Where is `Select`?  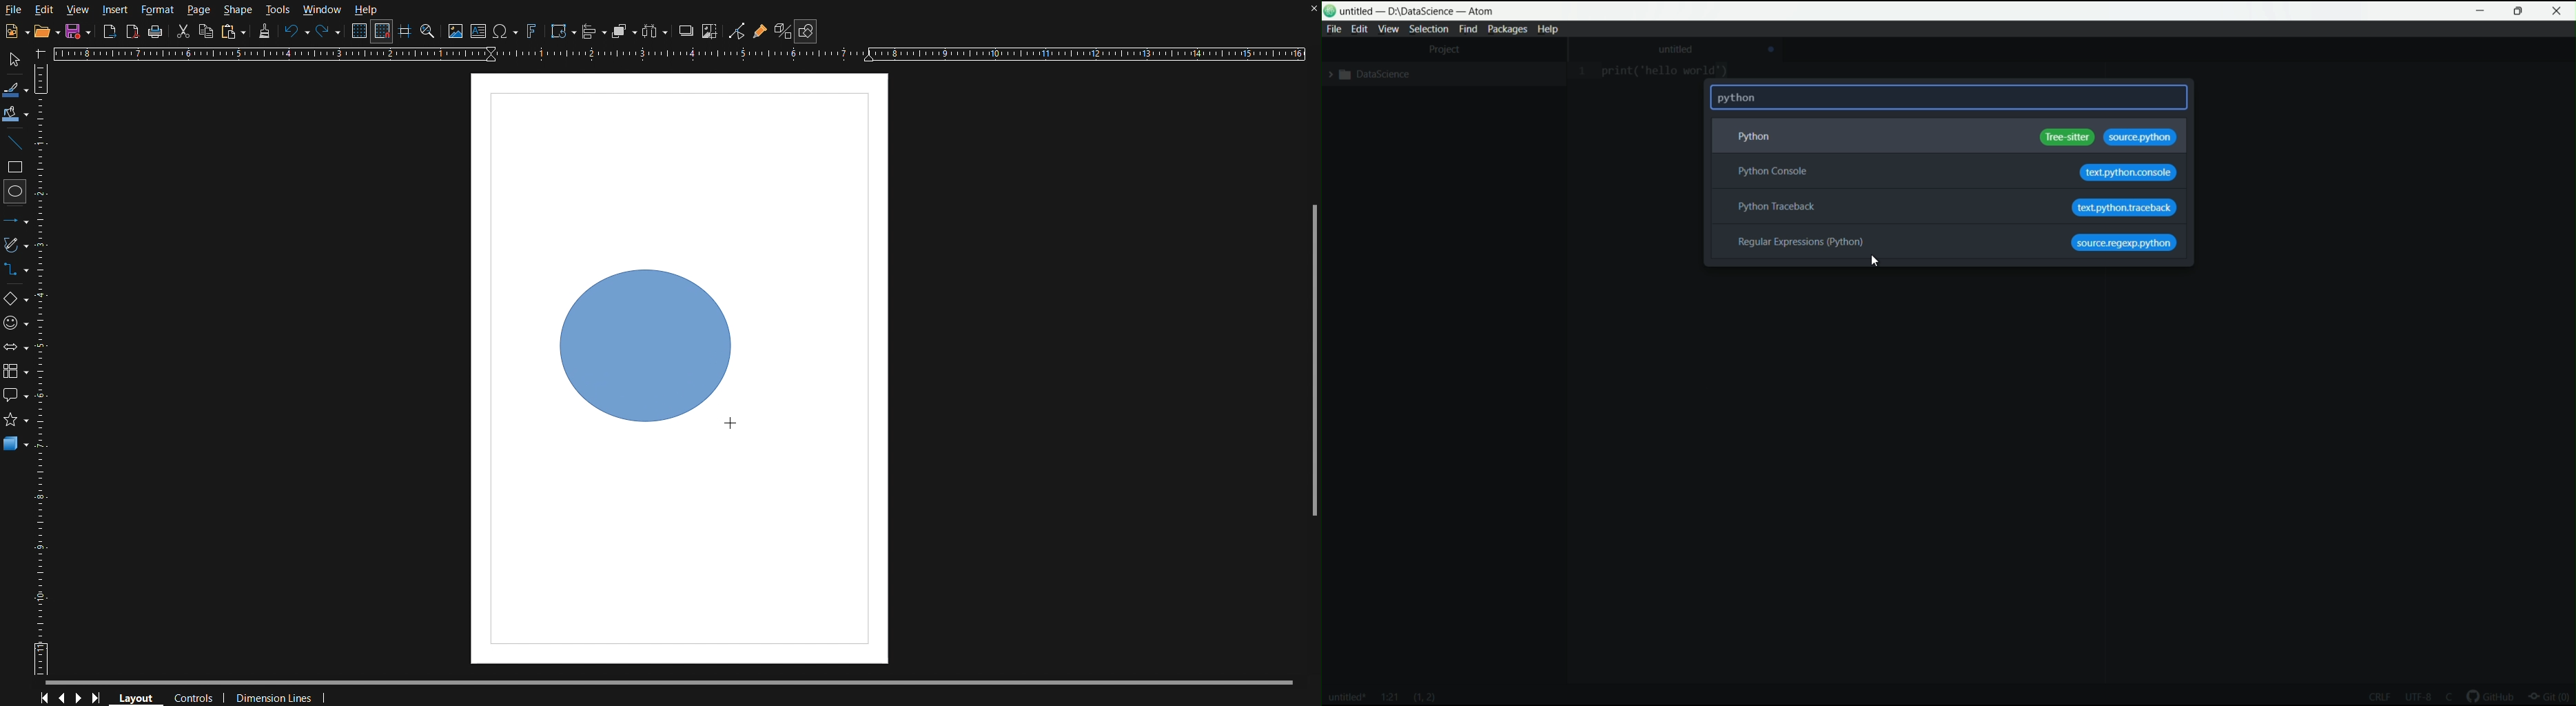
Select is located at coordinates (17, 59).